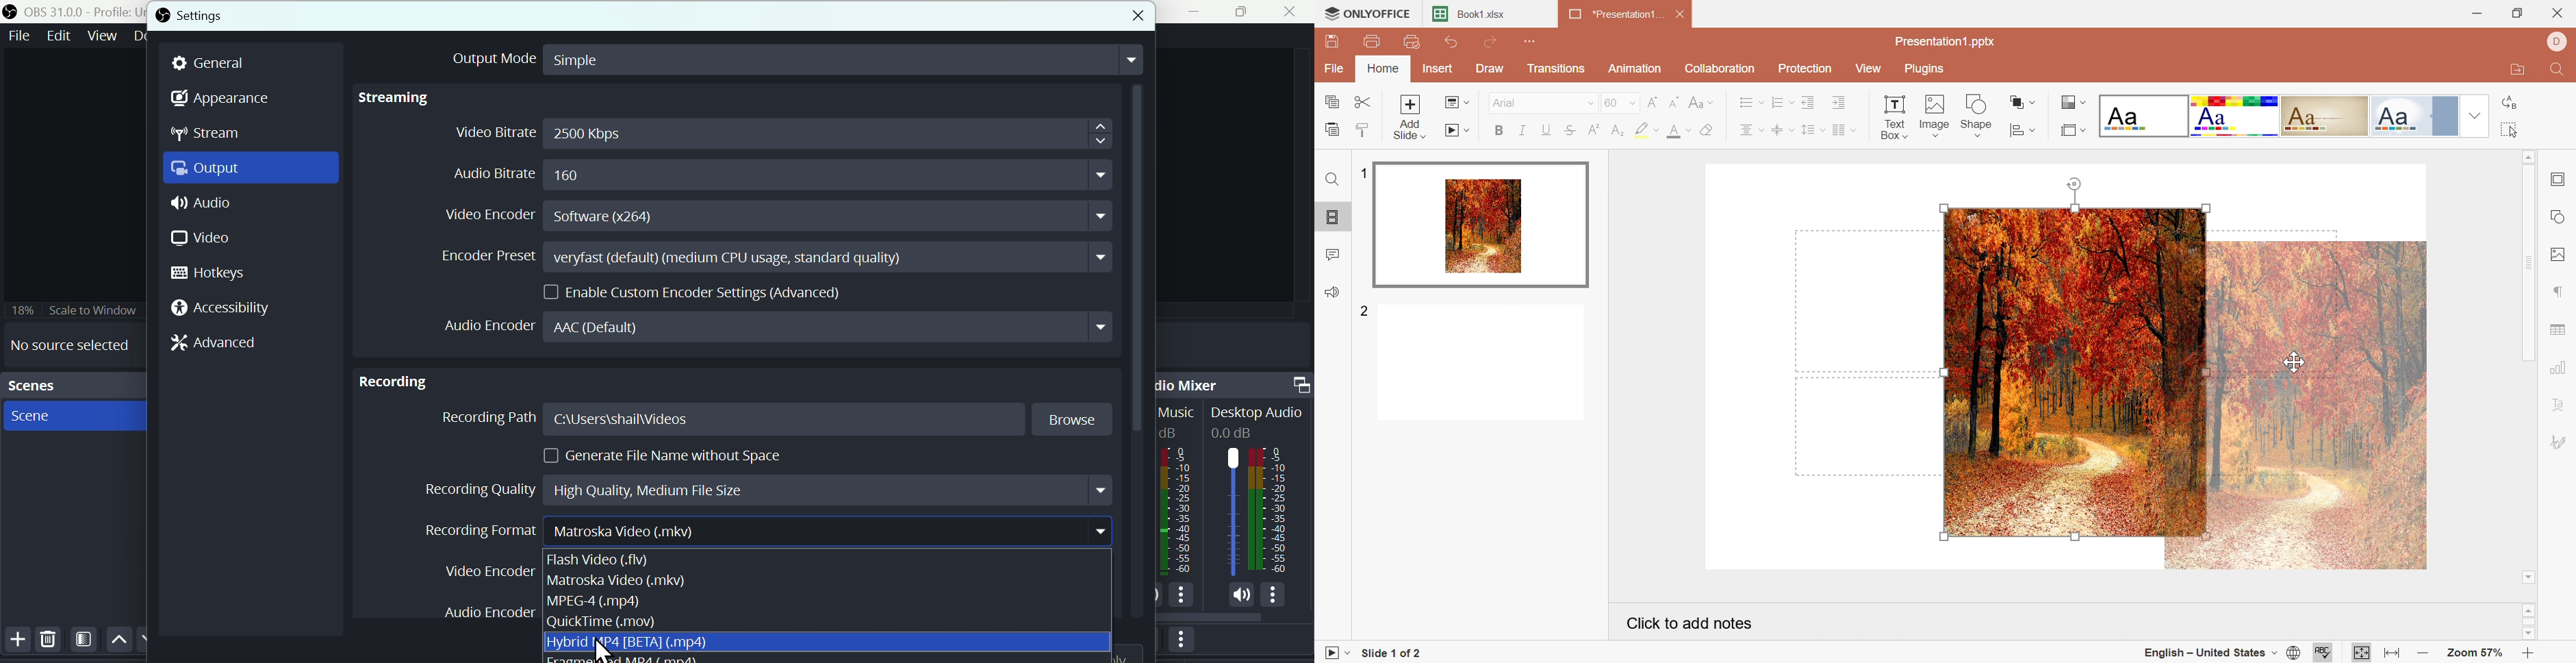 The image size is (2576, 672). What do you see at coordinates (2529, 368) in the screenshot?
I see `Scroll Bar` at bounding box center [2529, 368].